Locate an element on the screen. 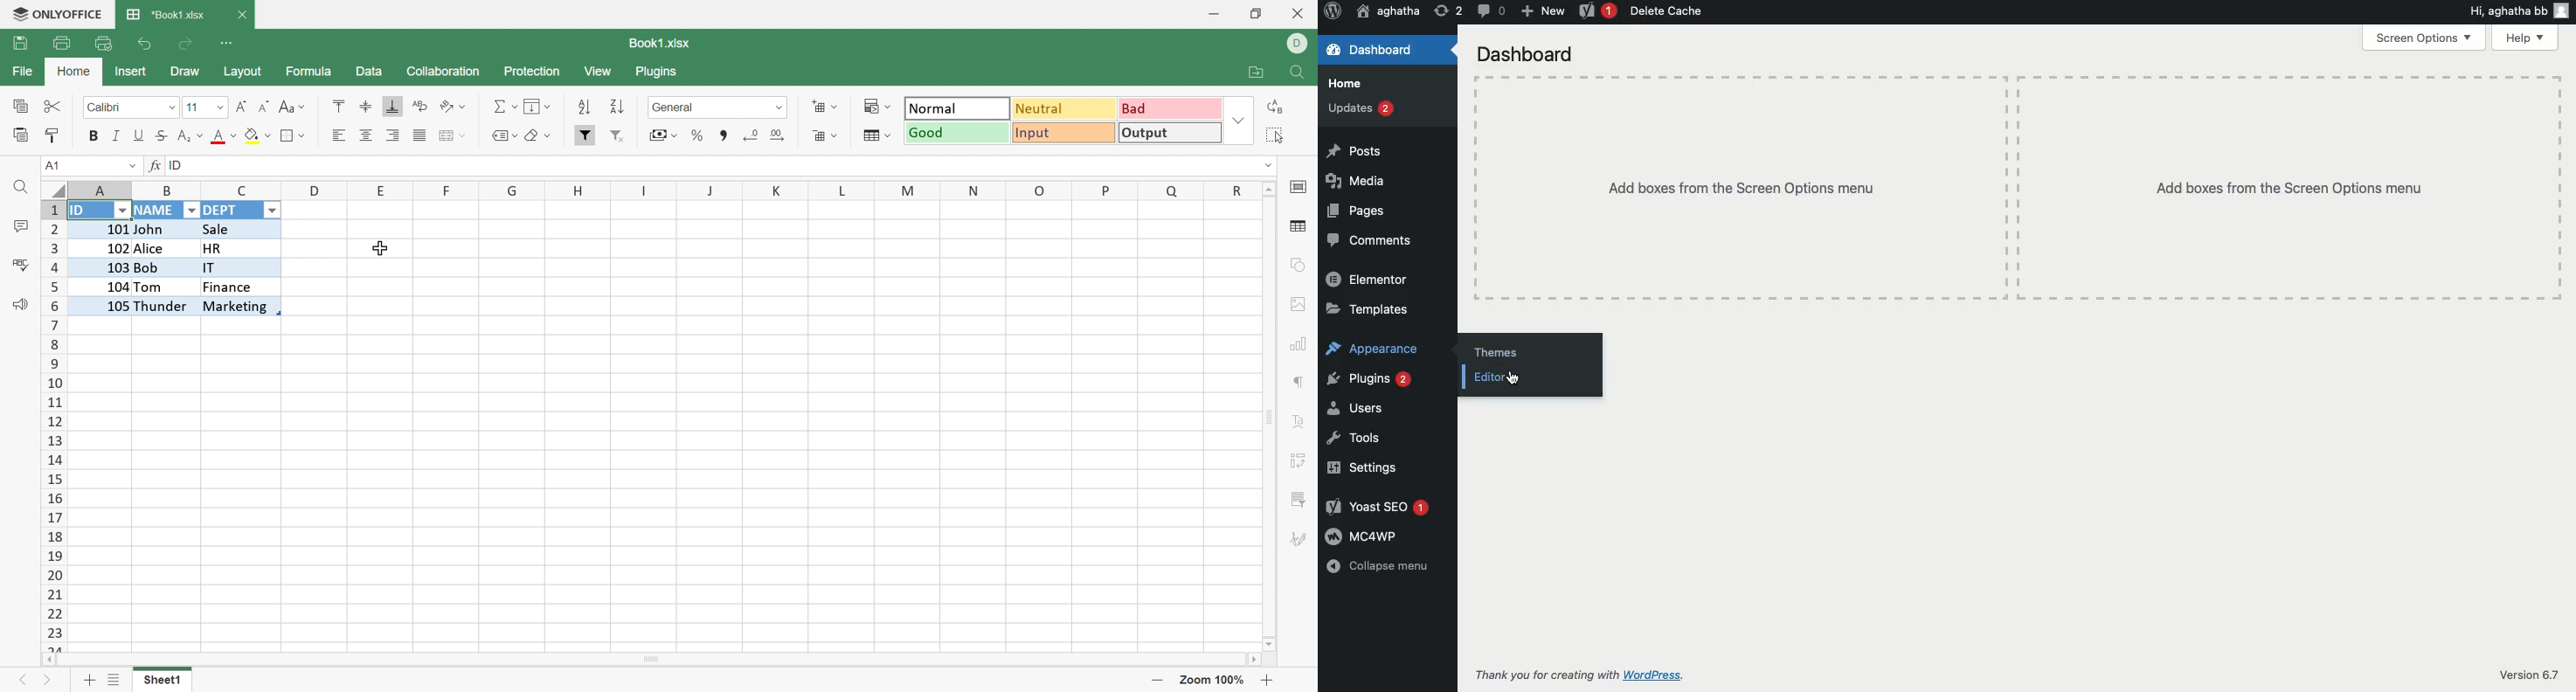 The width and height of the screenshot is (2576, 700). Align Right is located at coordinates (393, 135).